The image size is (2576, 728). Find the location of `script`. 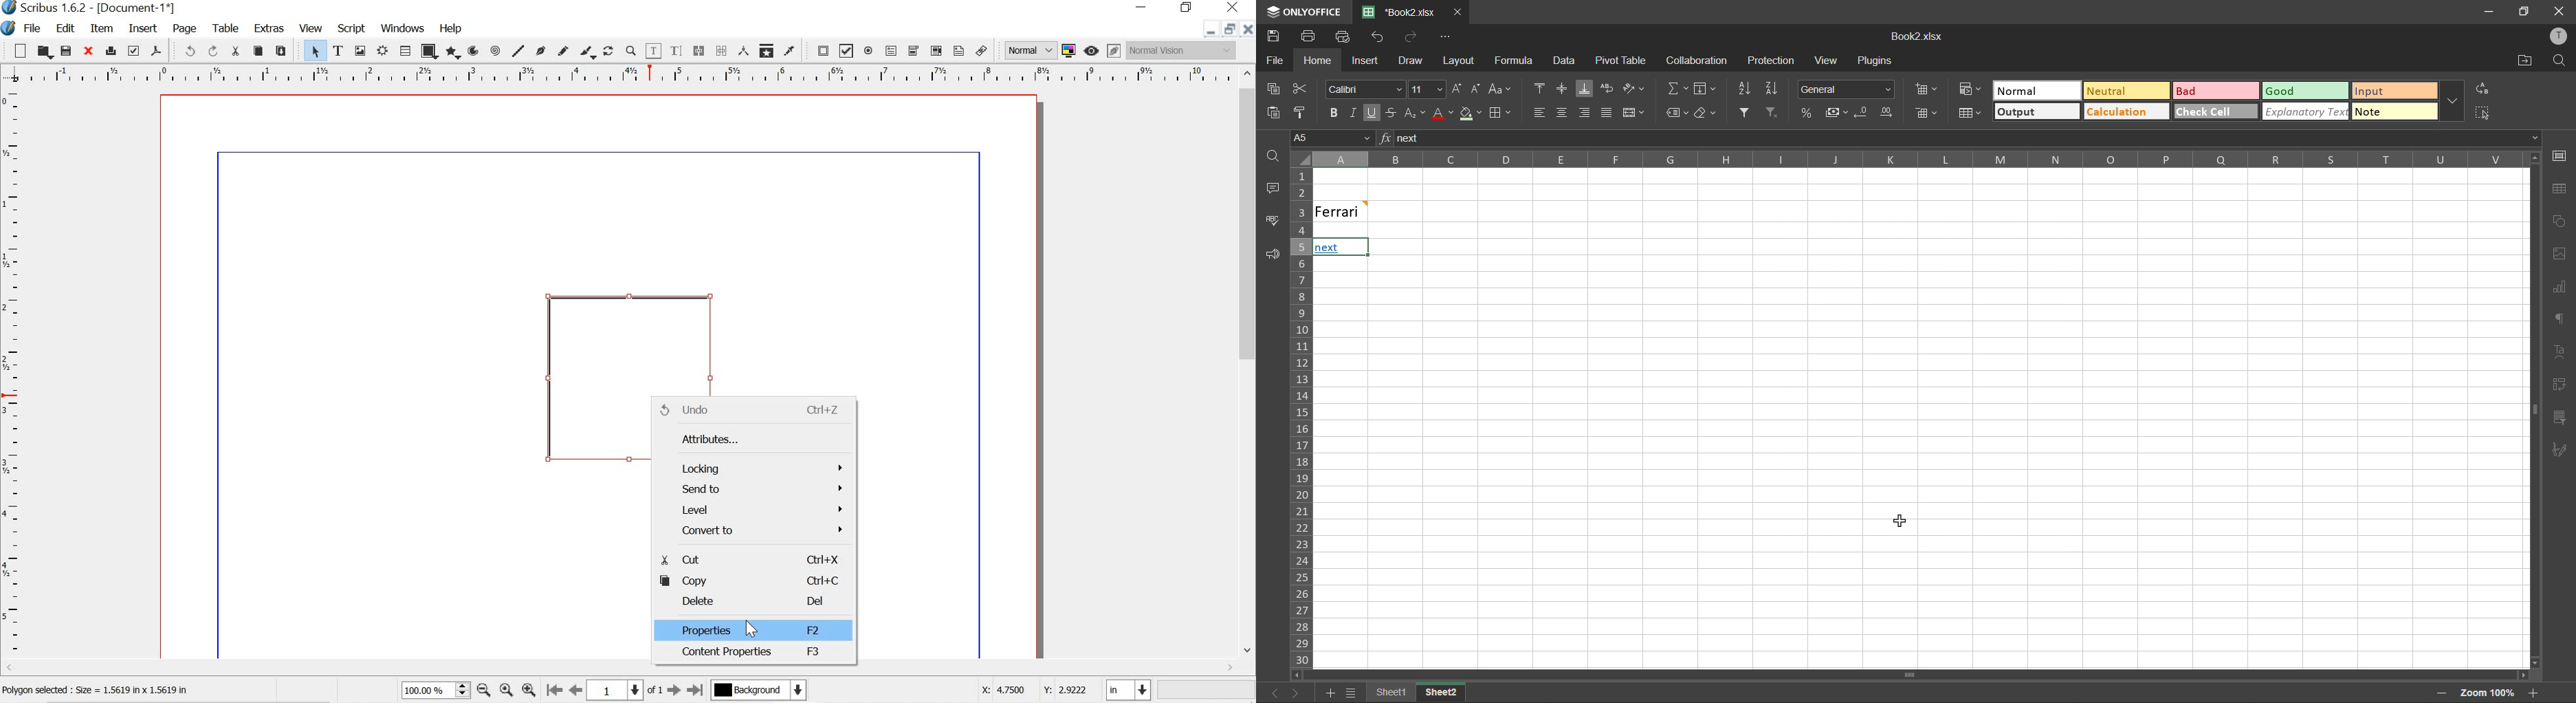

script is located at coordinates (352, 27).